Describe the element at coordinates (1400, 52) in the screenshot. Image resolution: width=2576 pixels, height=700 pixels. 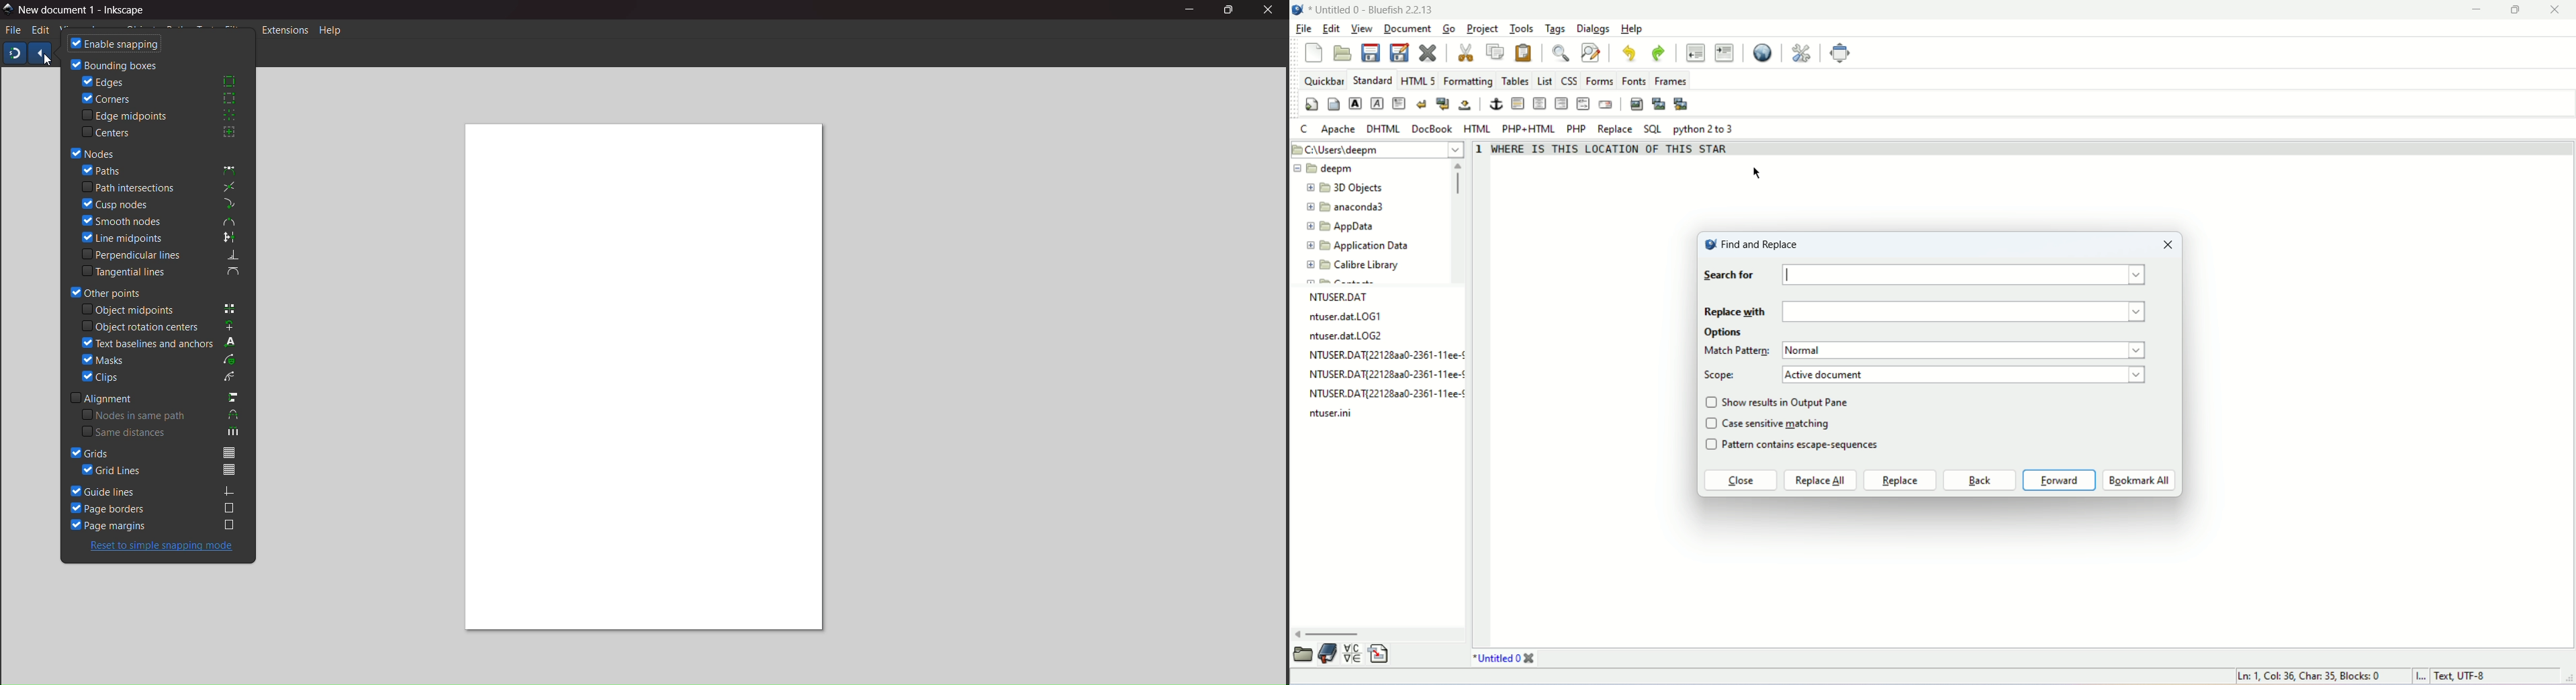
I see `save as` at that location.